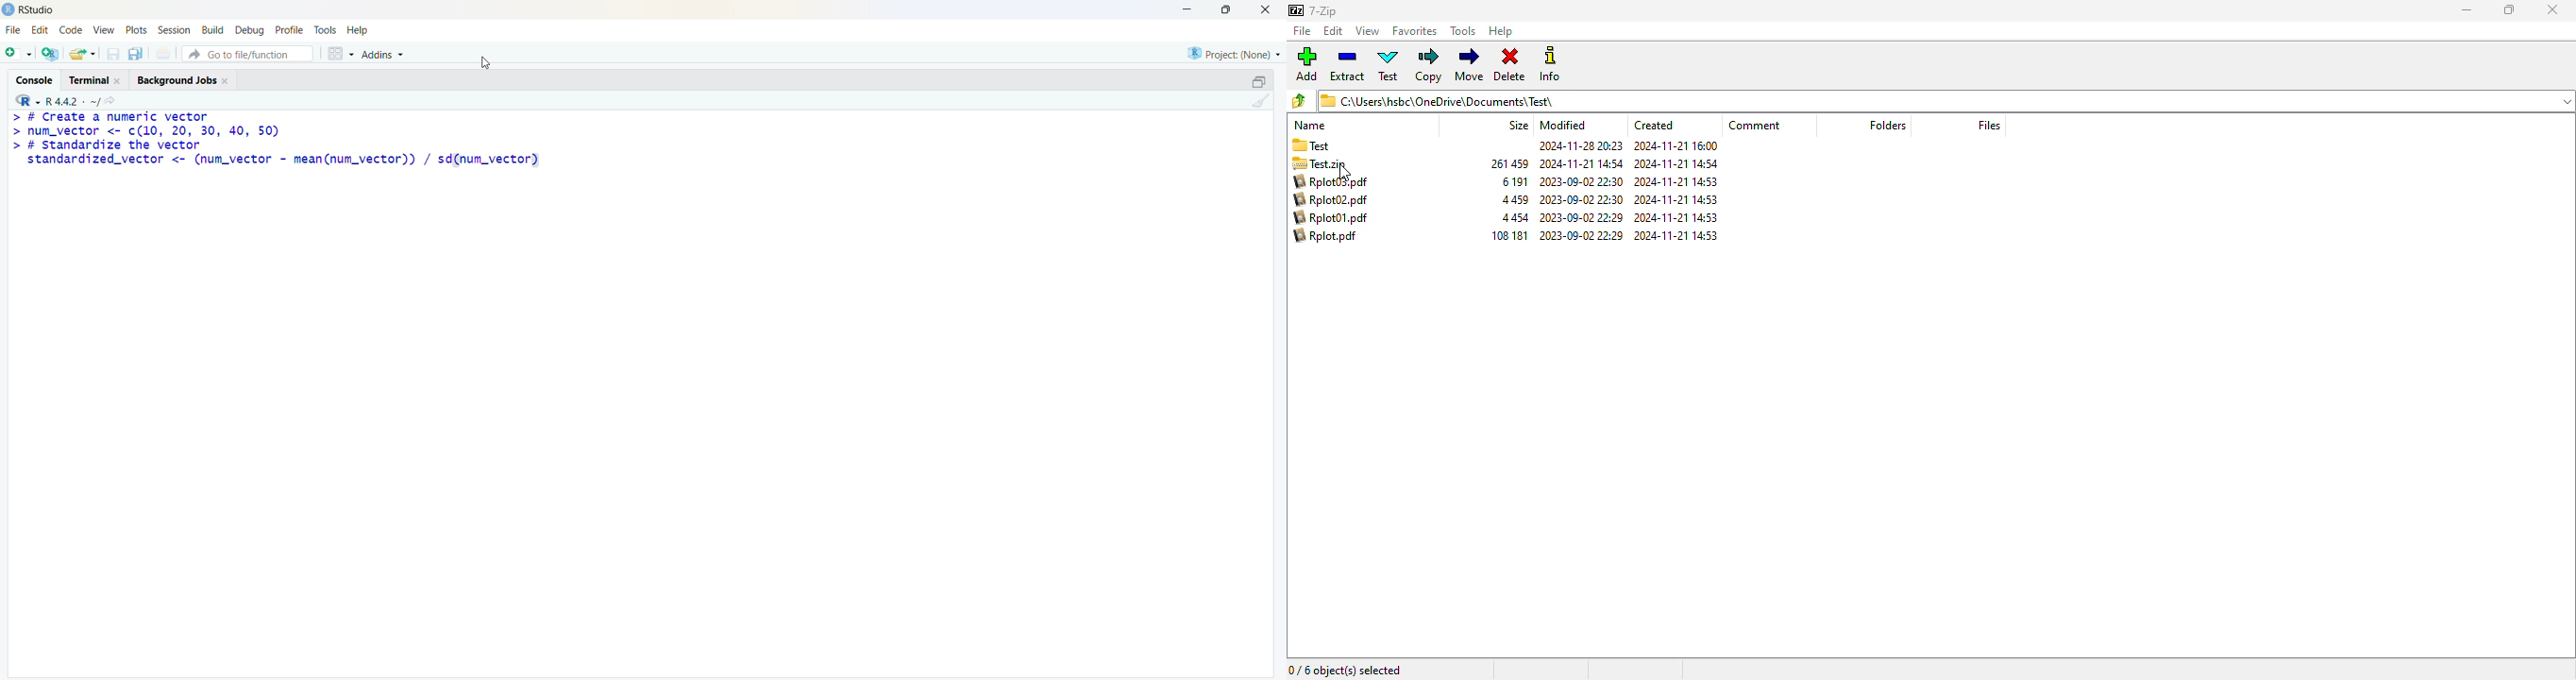 This screenshot has height=700, width=2576. I want to click on 4 459, so click(1514, 199).